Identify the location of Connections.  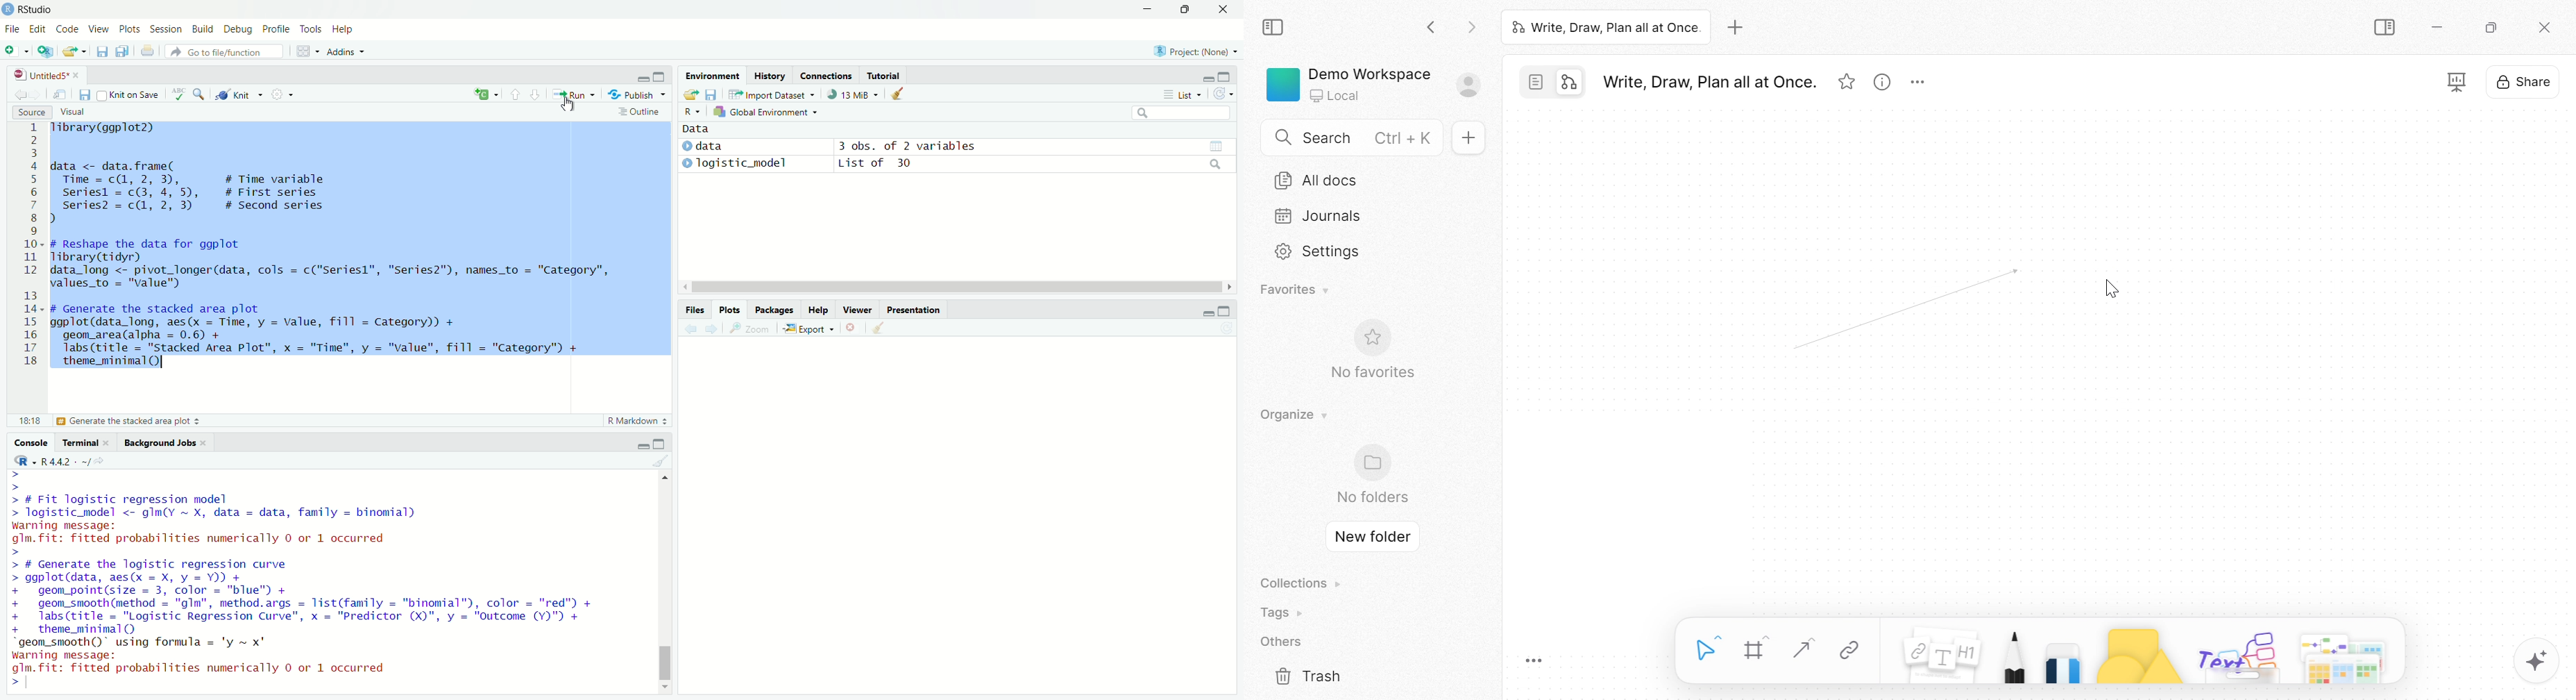
(827, 75).